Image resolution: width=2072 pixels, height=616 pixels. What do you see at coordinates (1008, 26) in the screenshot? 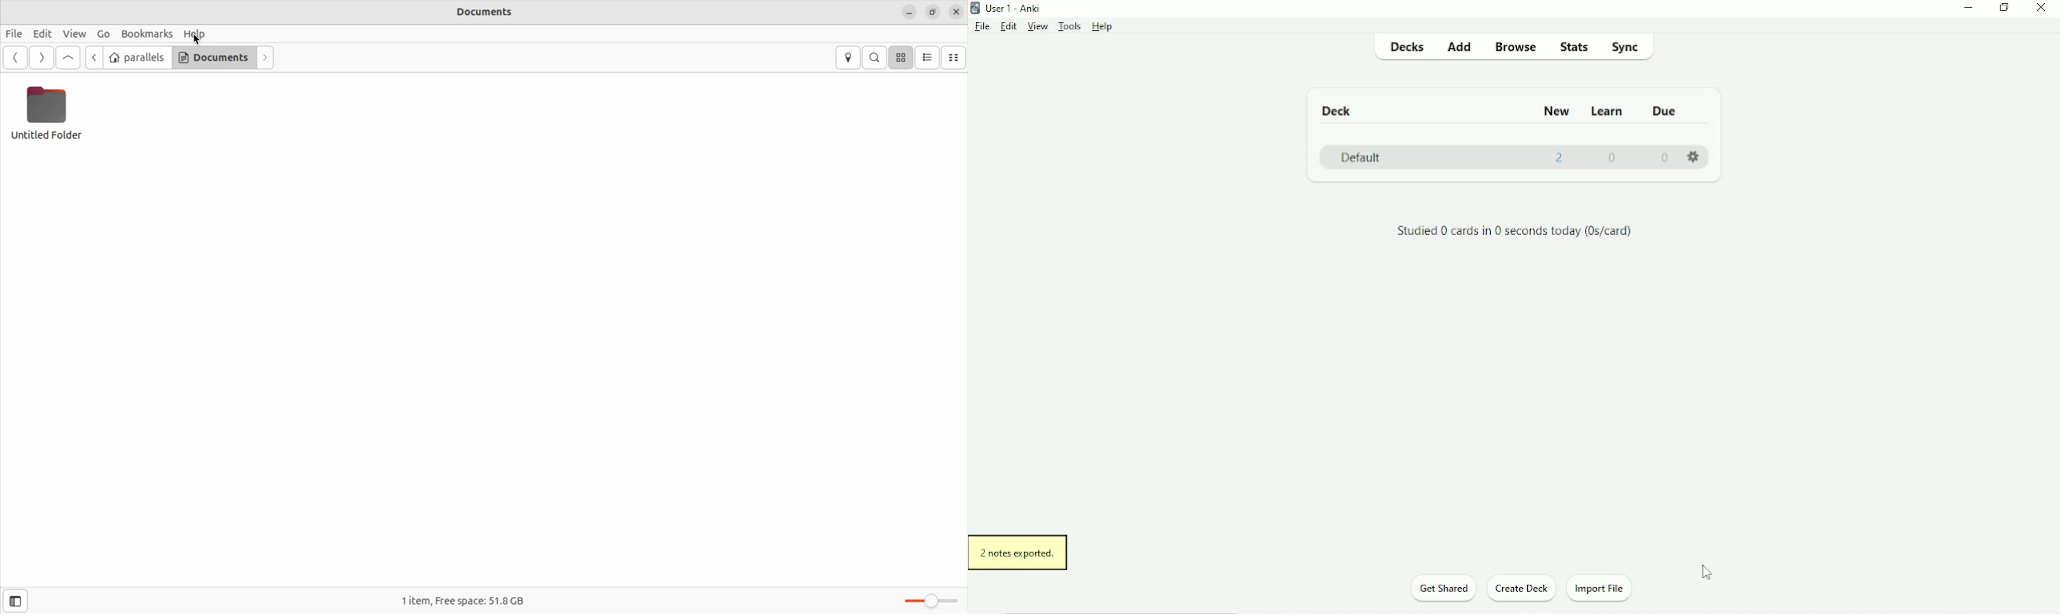
I see `Edit` at bounding box center [1008, 26].